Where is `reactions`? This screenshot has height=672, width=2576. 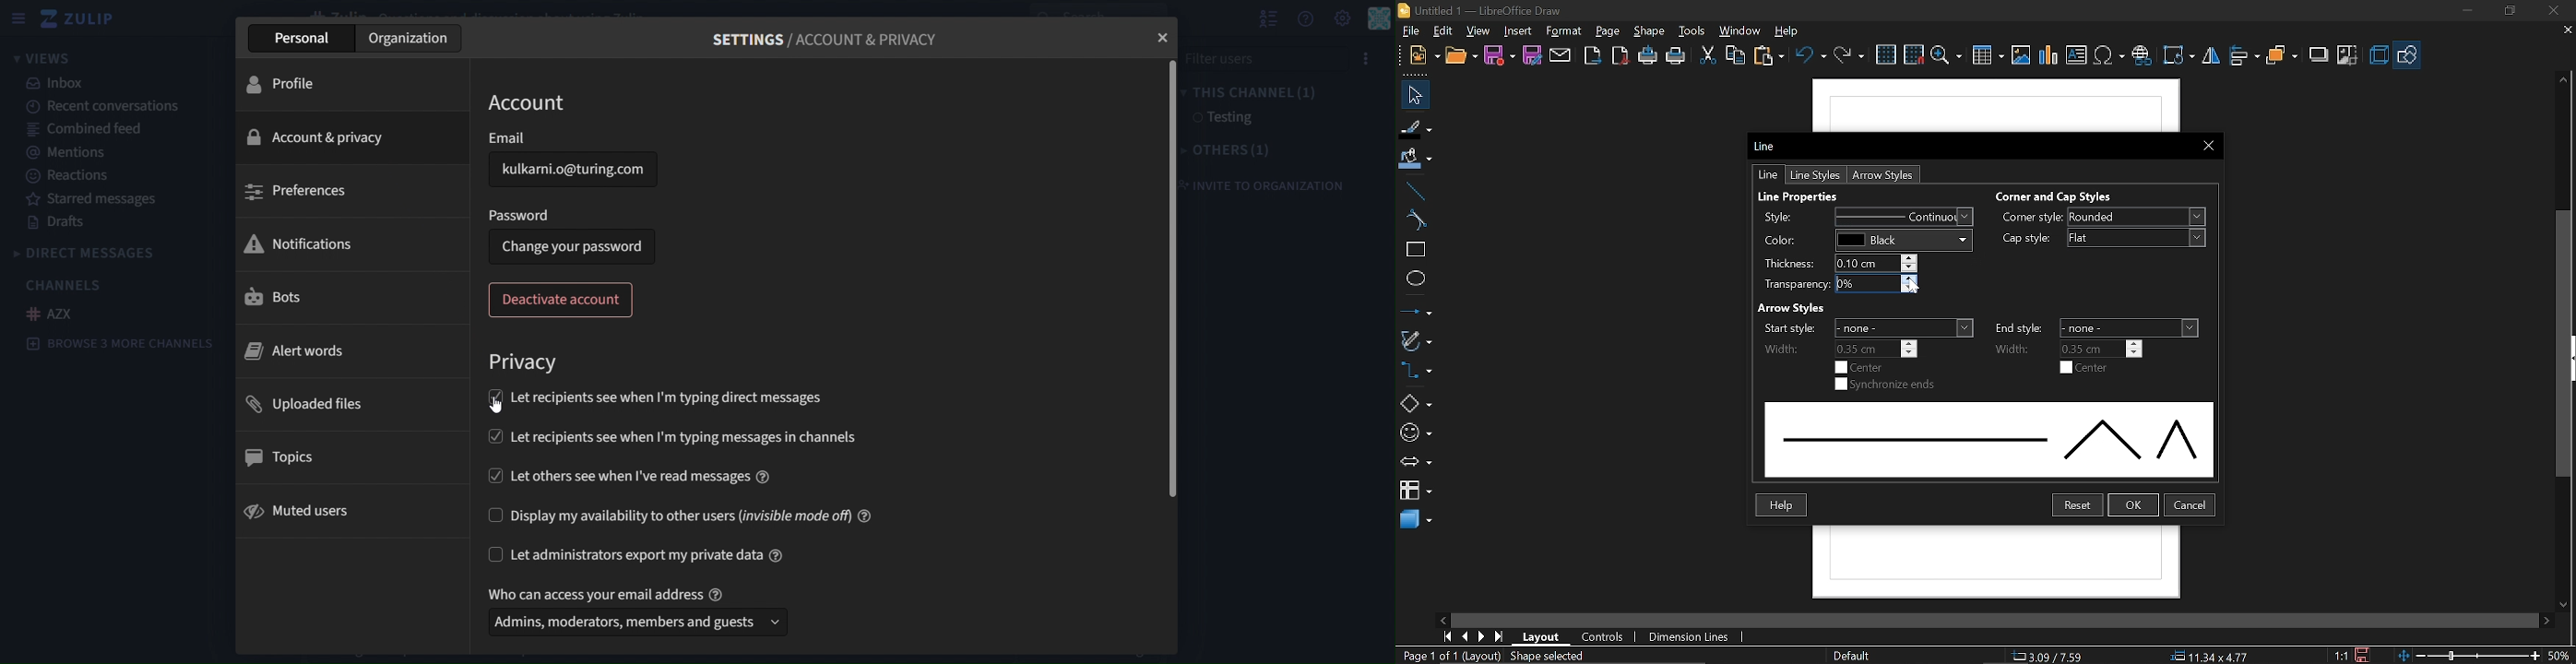 reactions is located at coordinates (74, 177).